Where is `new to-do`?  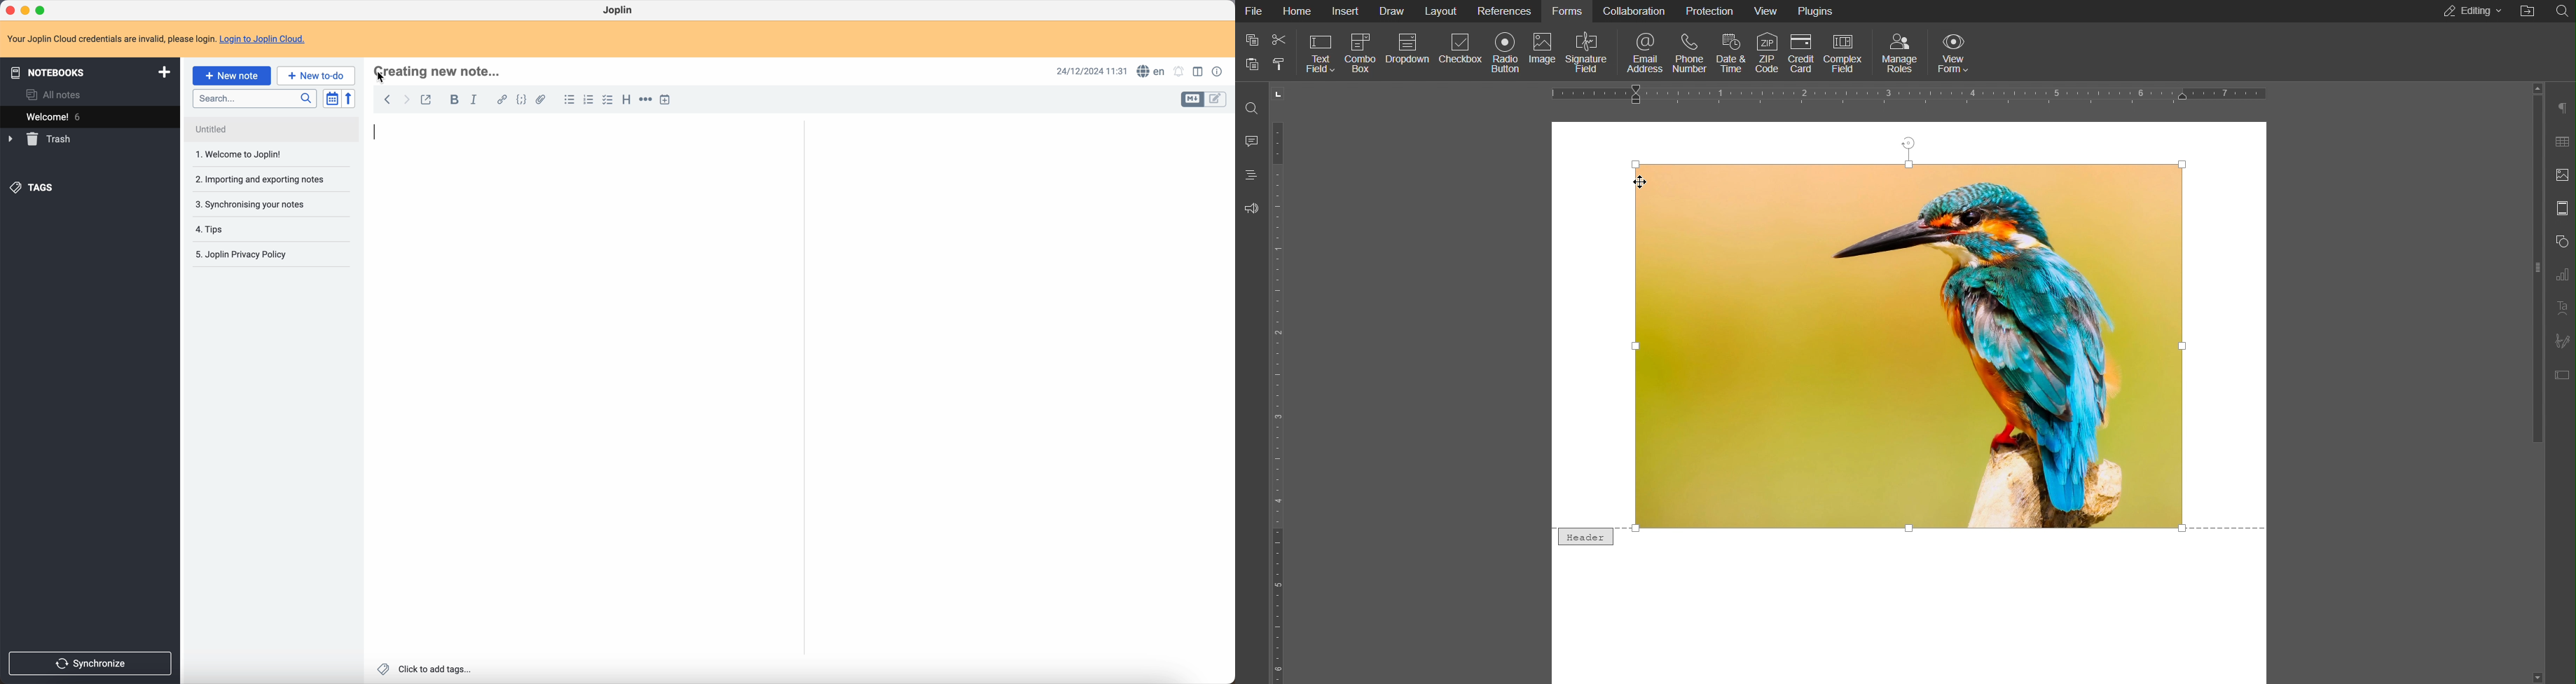 new to-do is located at coordinates (316, 75).